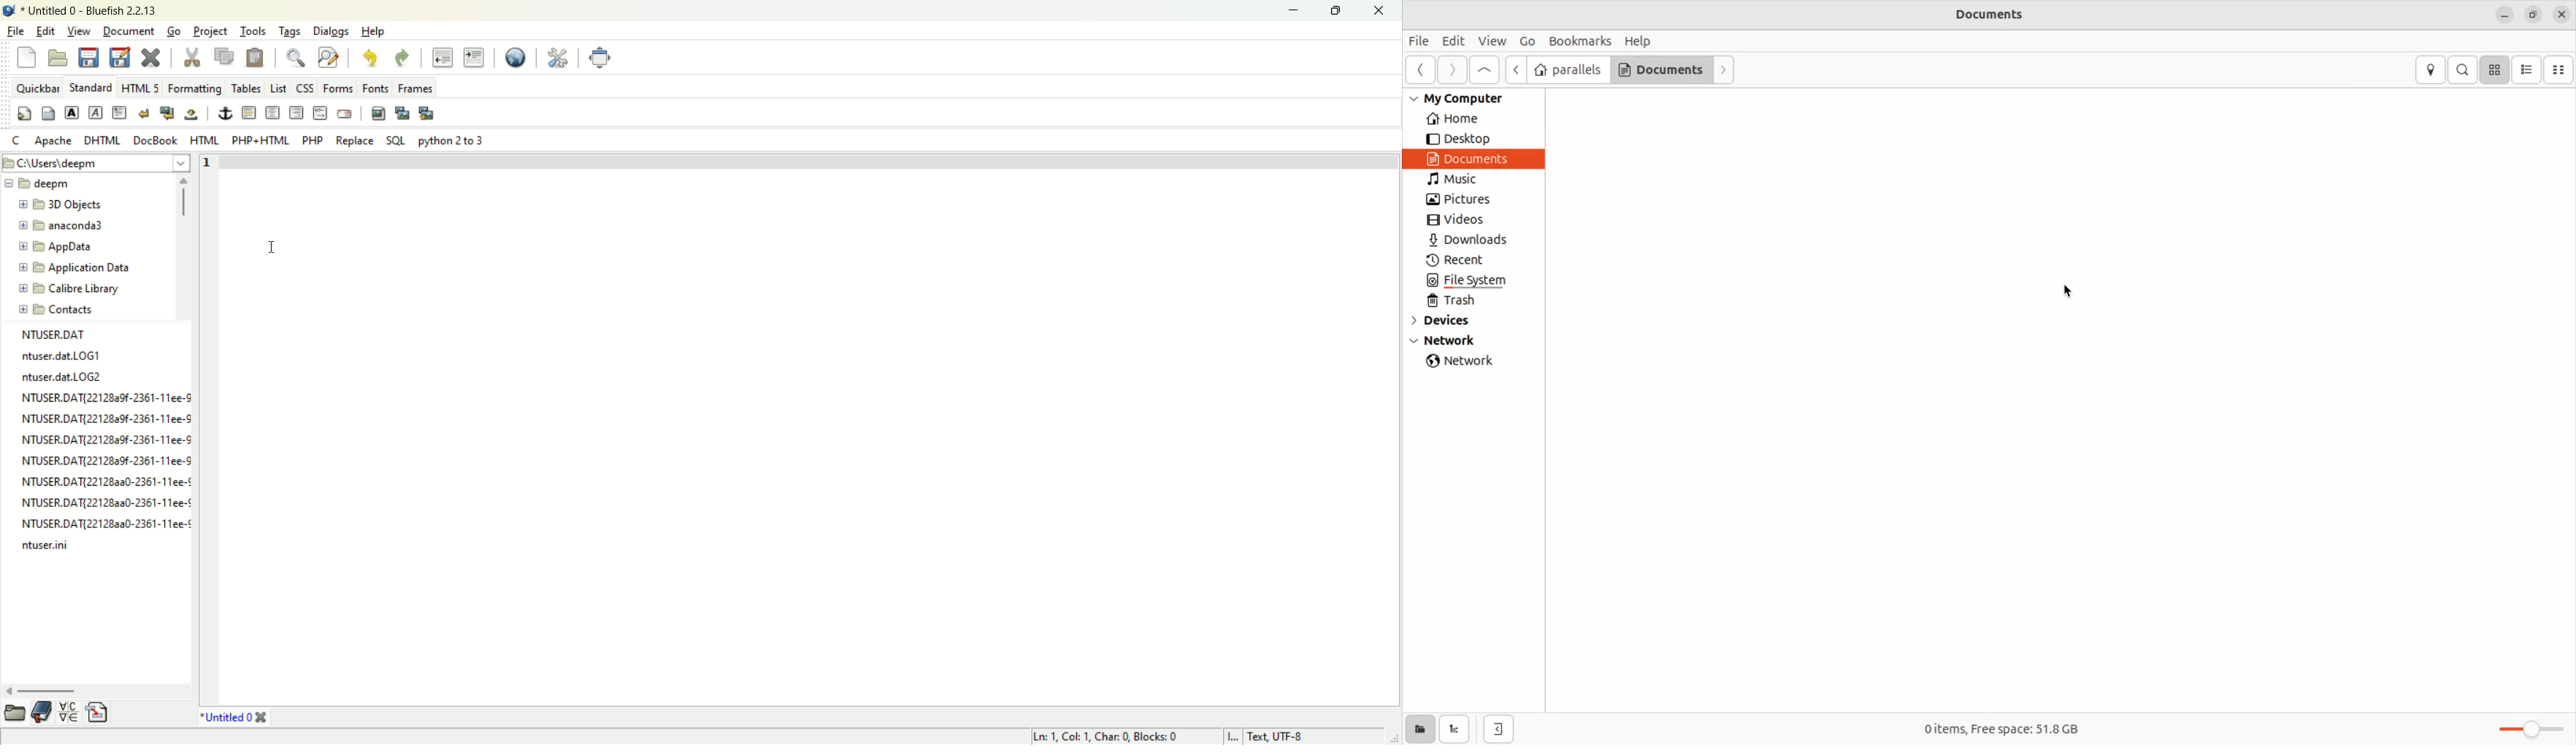  Describe the element at coordinates (45, 31) in the screenshot. I see `edit` at that location.